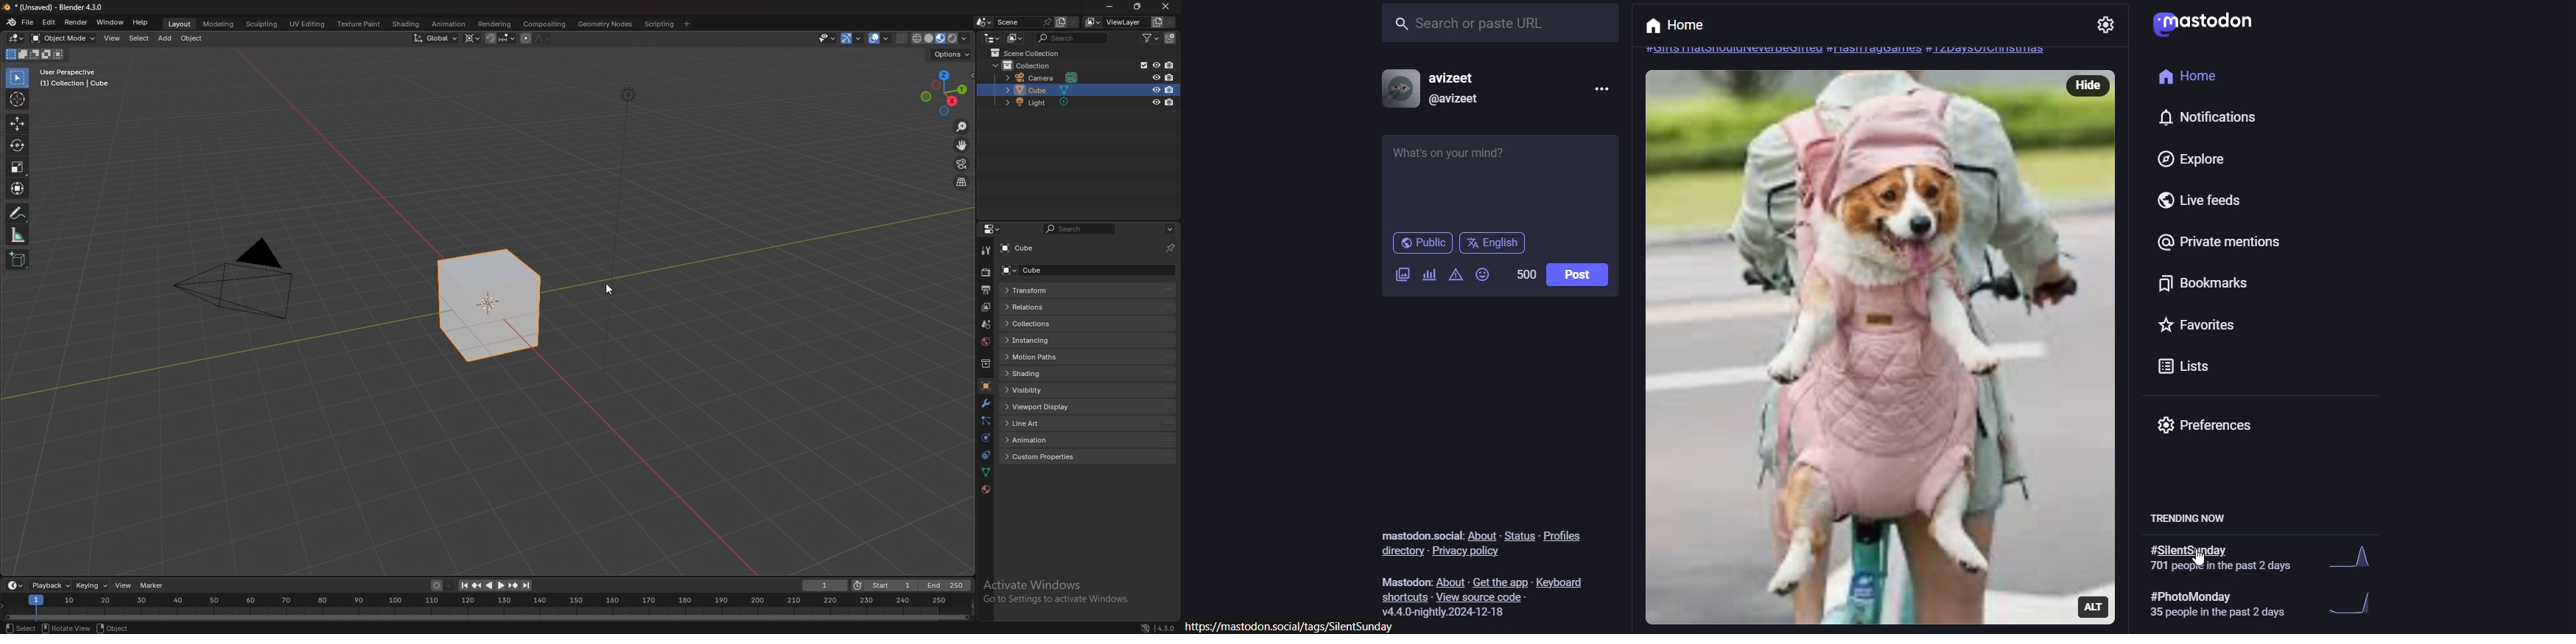  I want to click on add image, so click(1400, 277).